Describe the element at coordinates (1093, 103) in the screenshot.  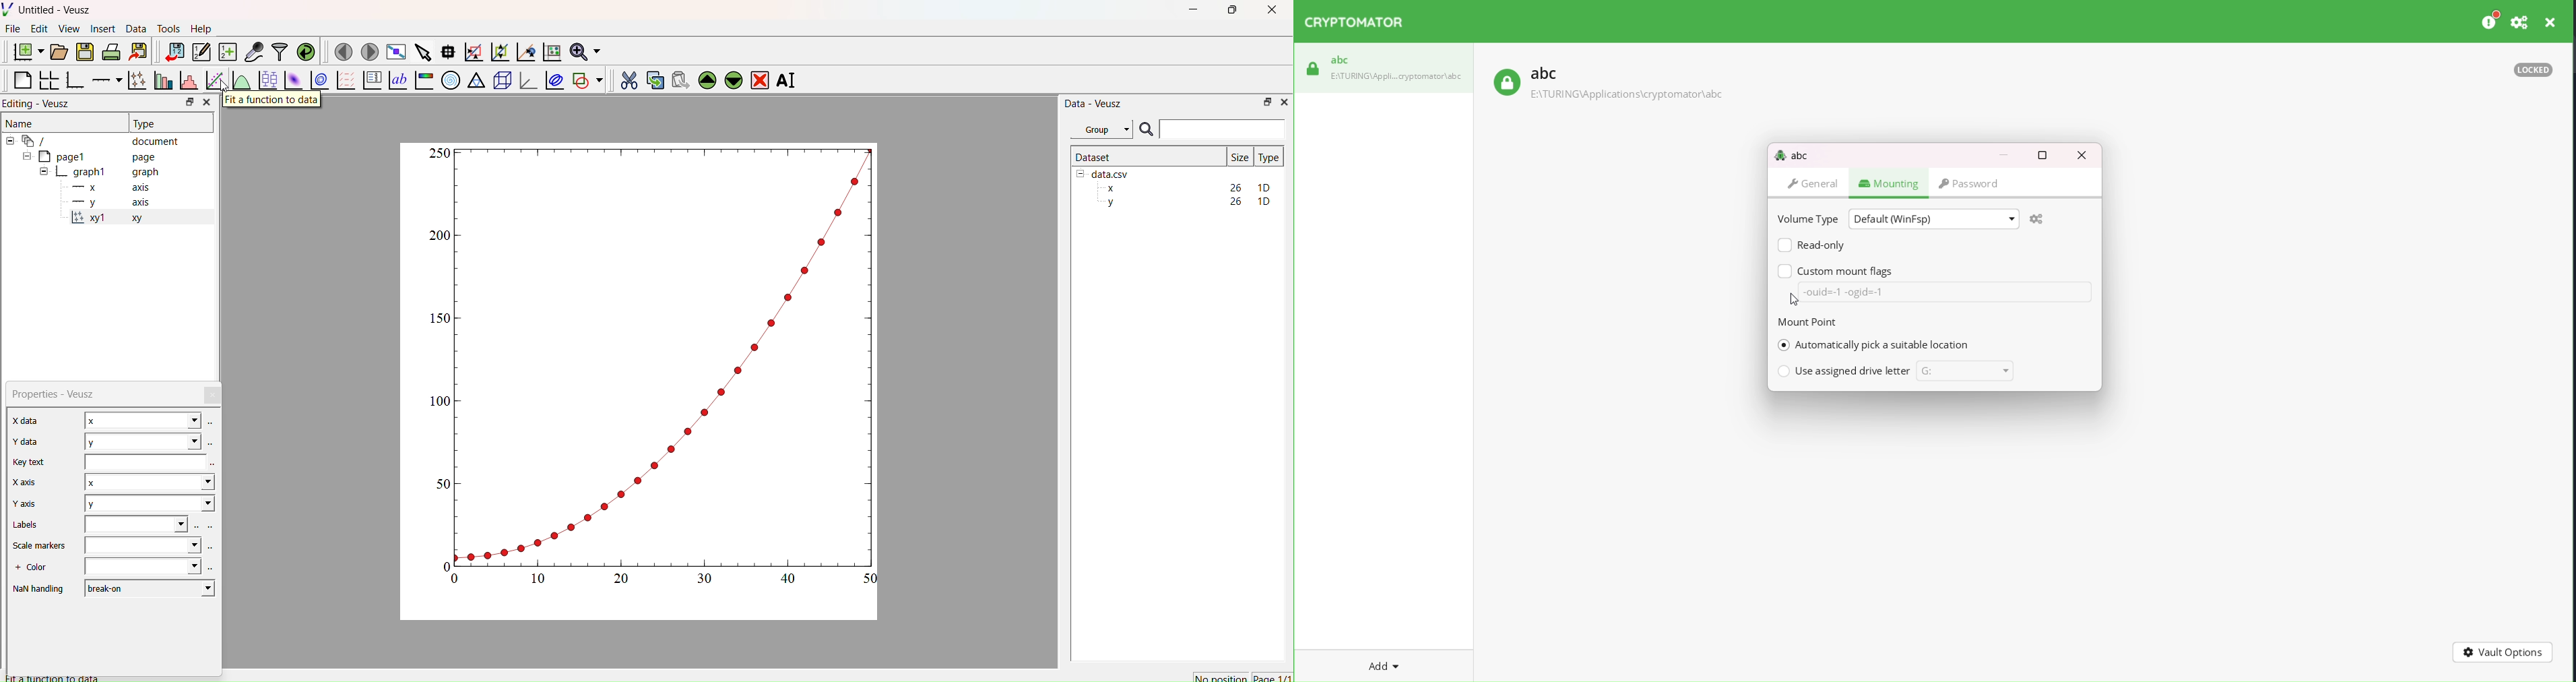
I see `Data - Veusz` at that location.